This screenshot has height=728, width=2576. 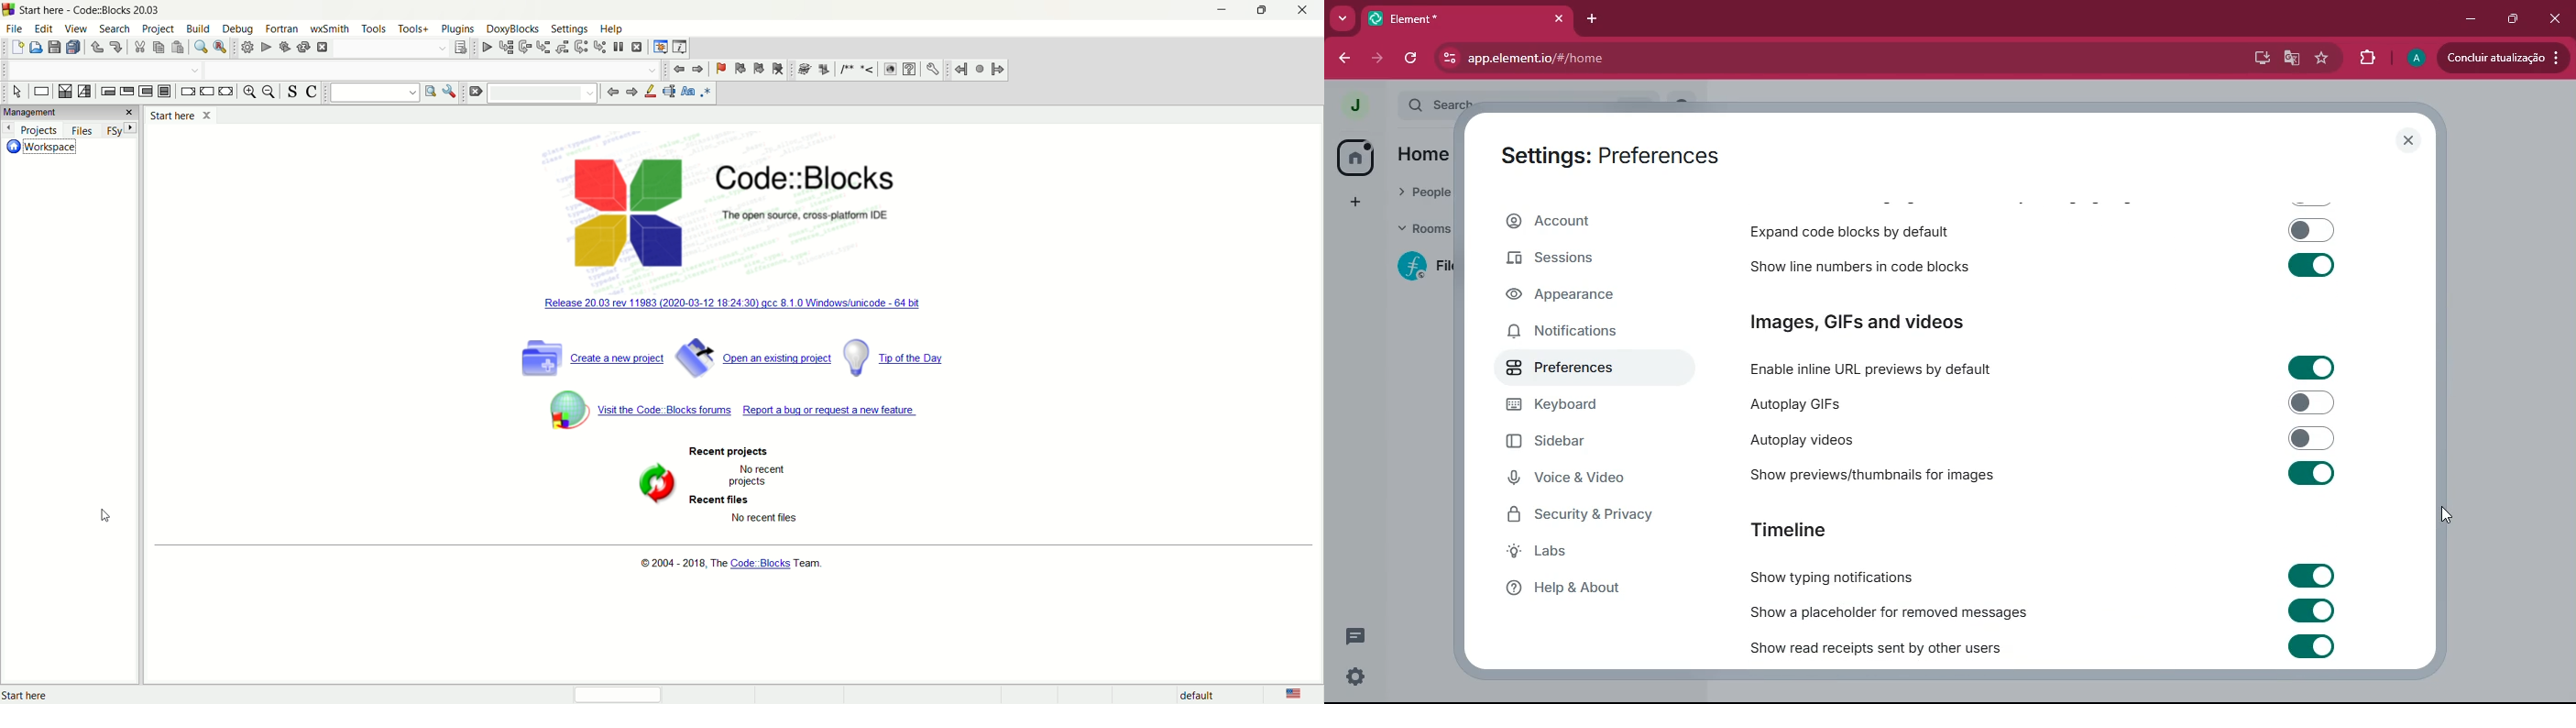 What do you see at coordinates (17, 94) in the screenshot?
I see `select` at bounding box center [17, 94].